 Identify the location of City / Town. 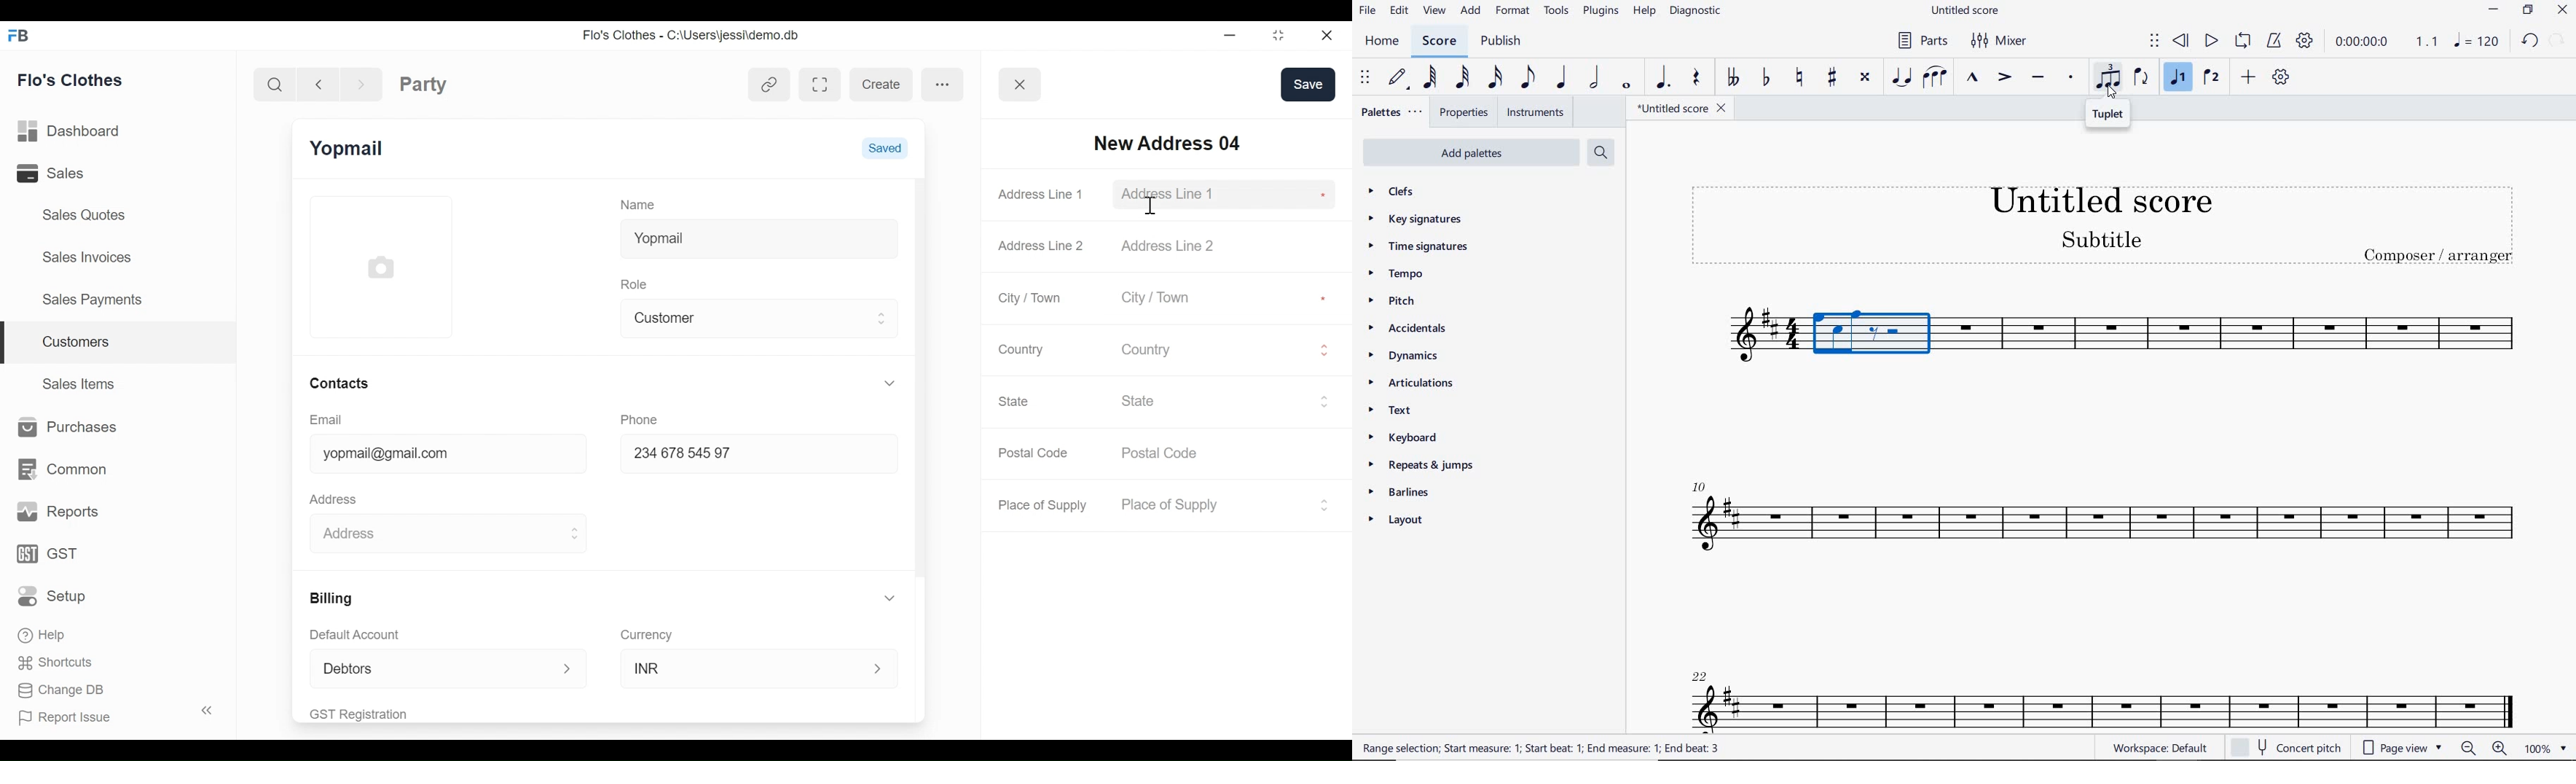
(1031, 298).